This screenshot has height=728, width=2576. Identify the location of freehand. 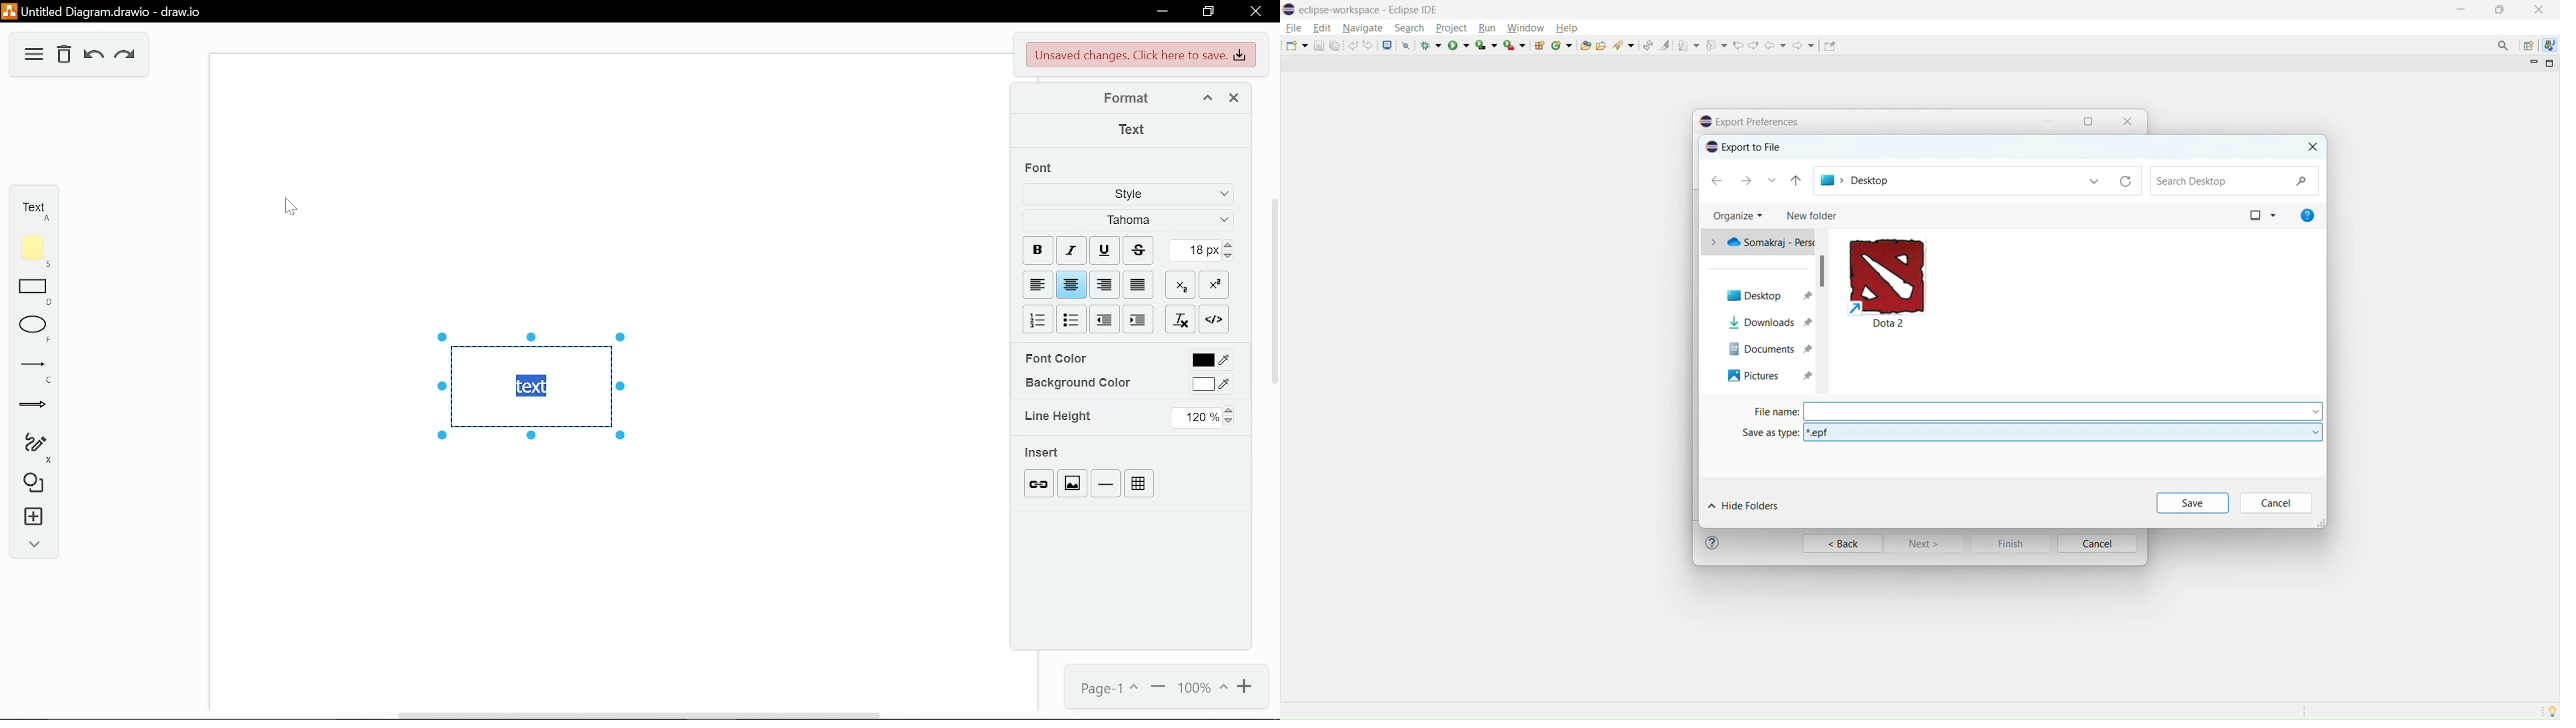
(28, 449).